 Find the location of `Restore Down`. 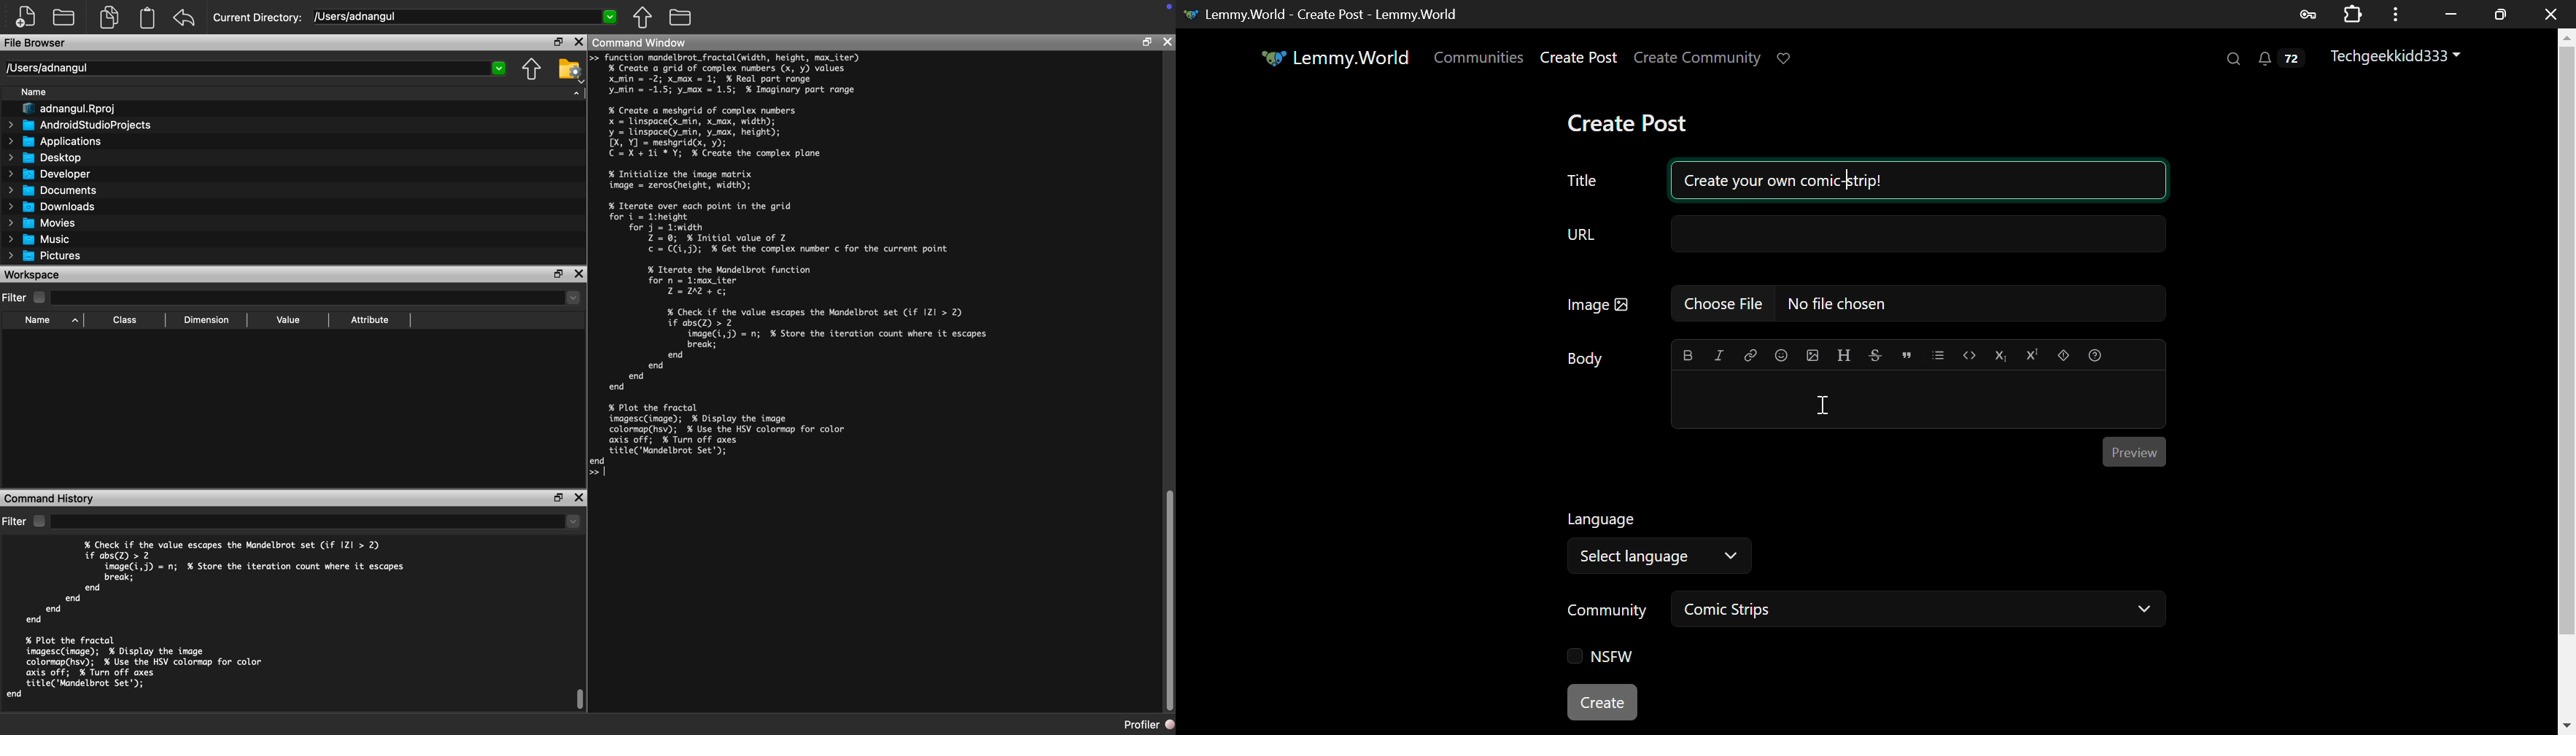

Restore Down is located at coordinates (1147, 42).